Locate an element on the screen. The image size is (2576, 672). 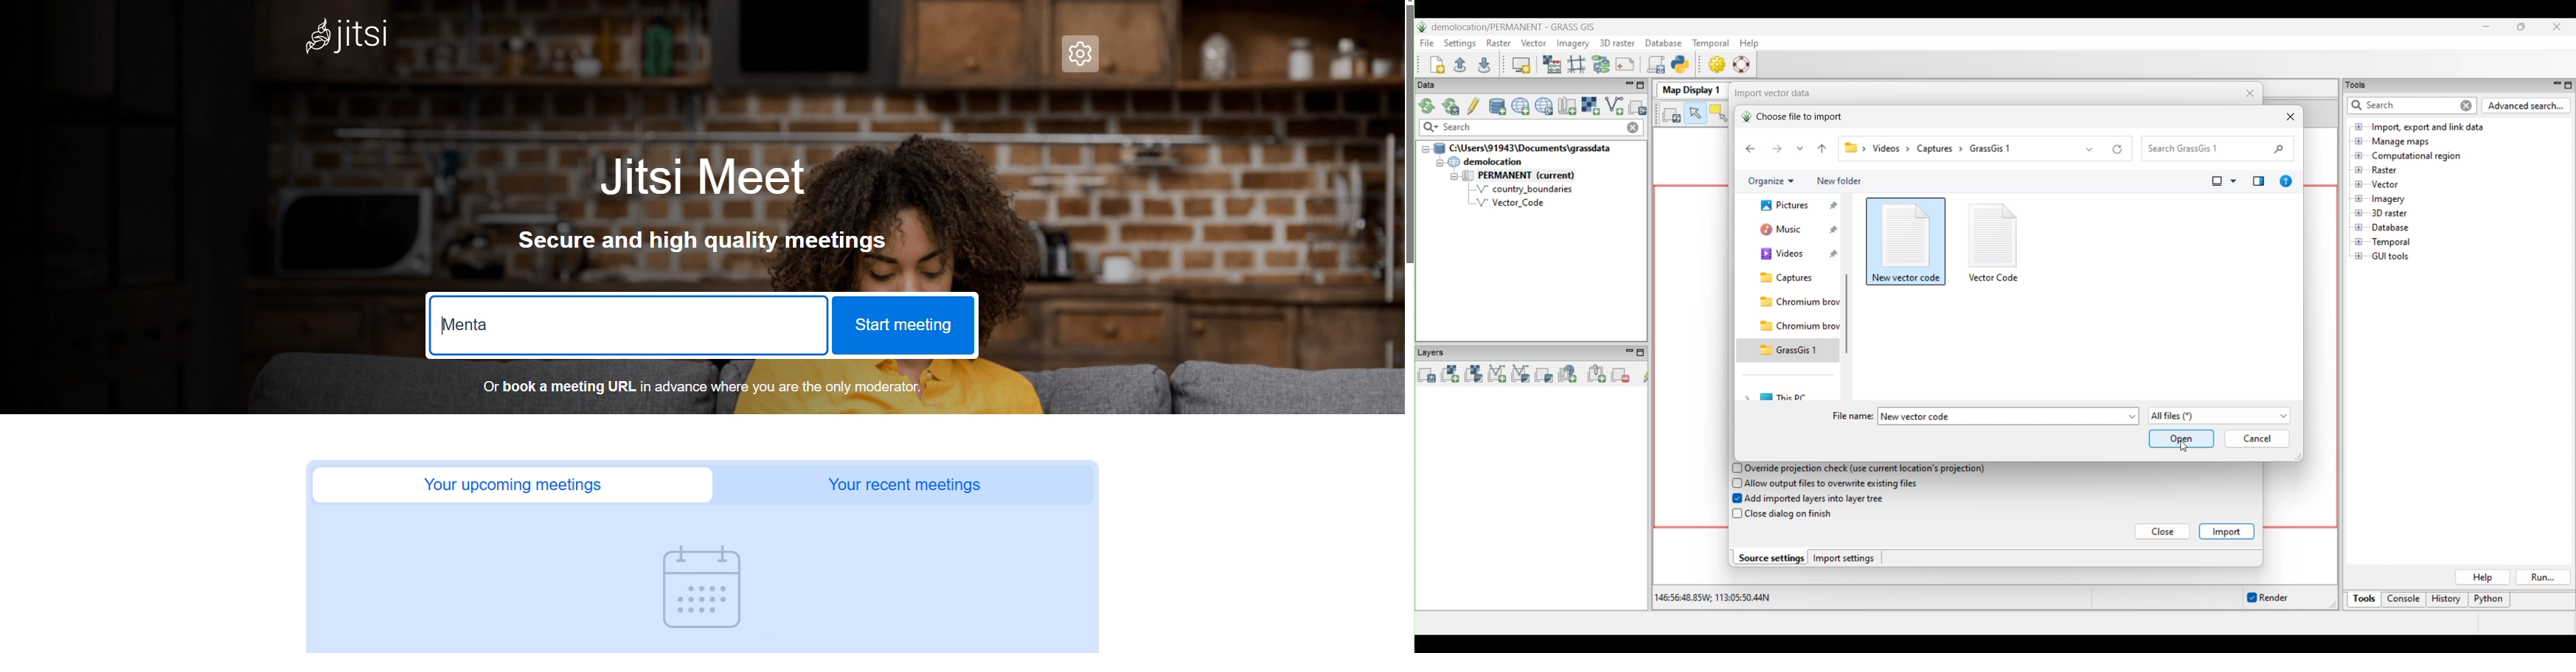
Menta (username) is located at coordinates (468, 324).